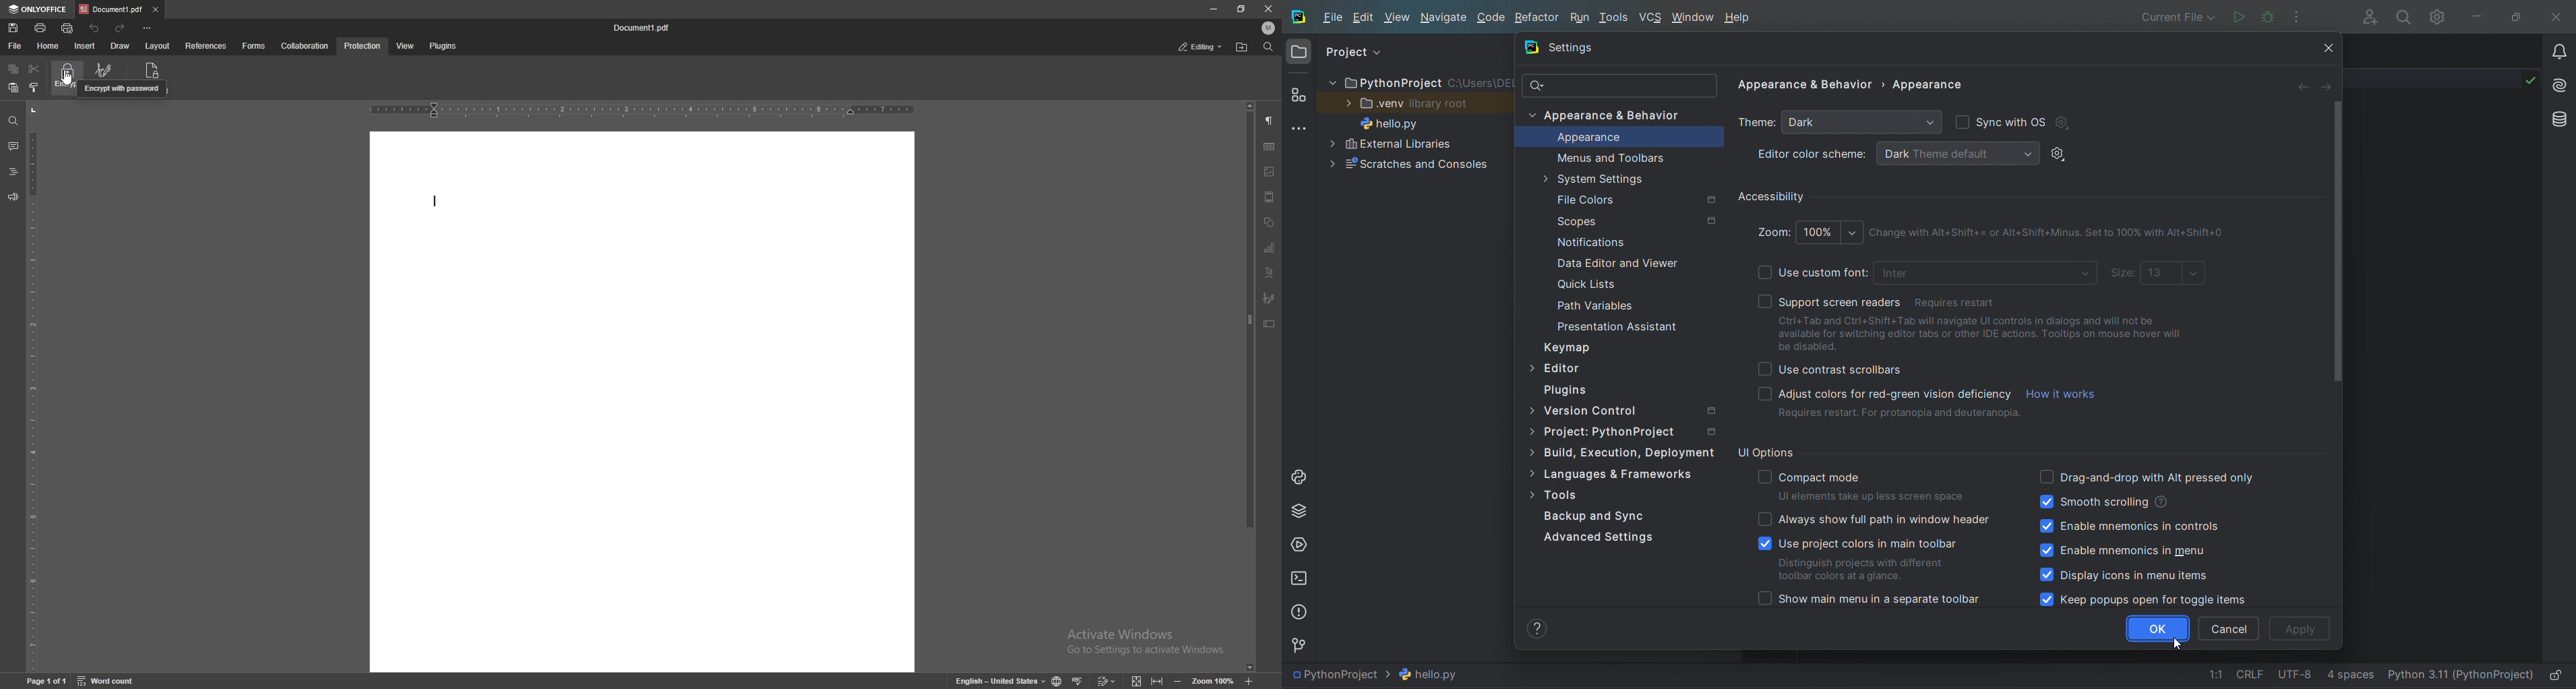 This screenshot has height=700, width=2576. Describe the element at coordinates (84, 47) in the screenshot. I see `insert` at that location.